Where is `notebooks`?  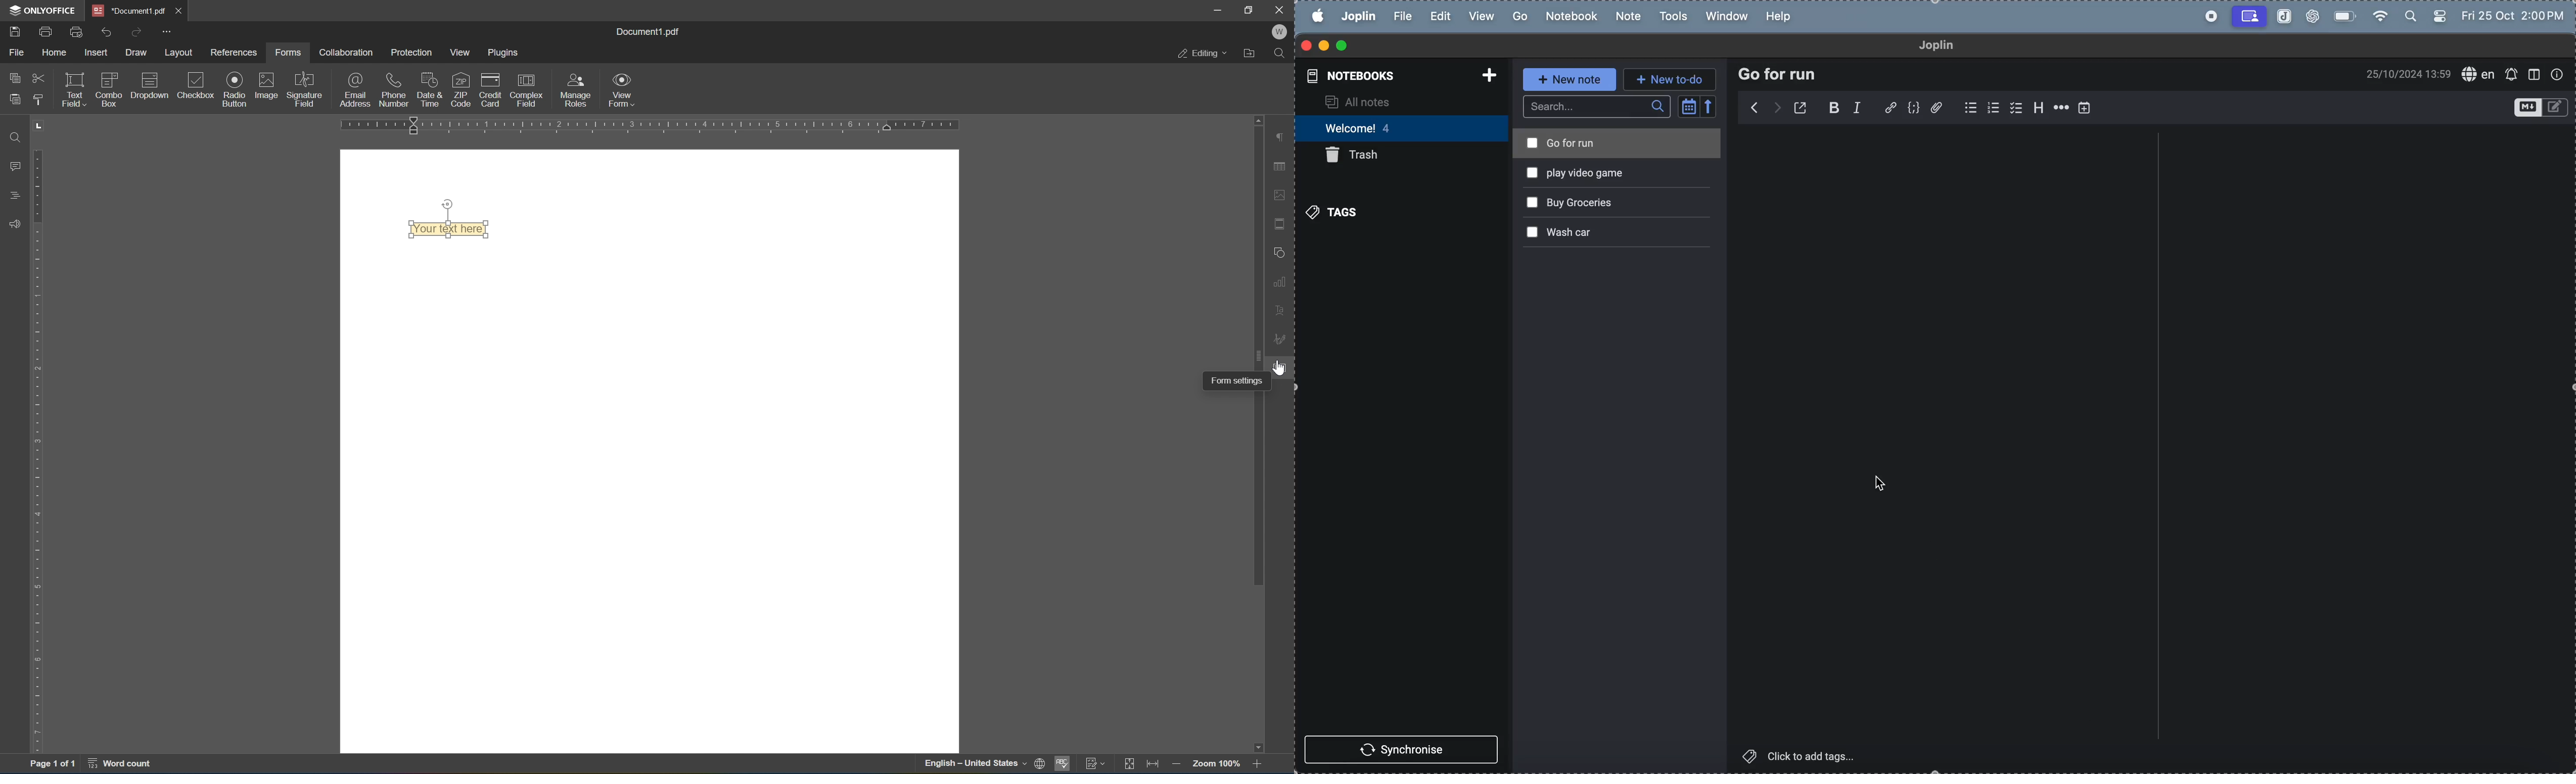
notebooks is located at coordinates (1351, 78).